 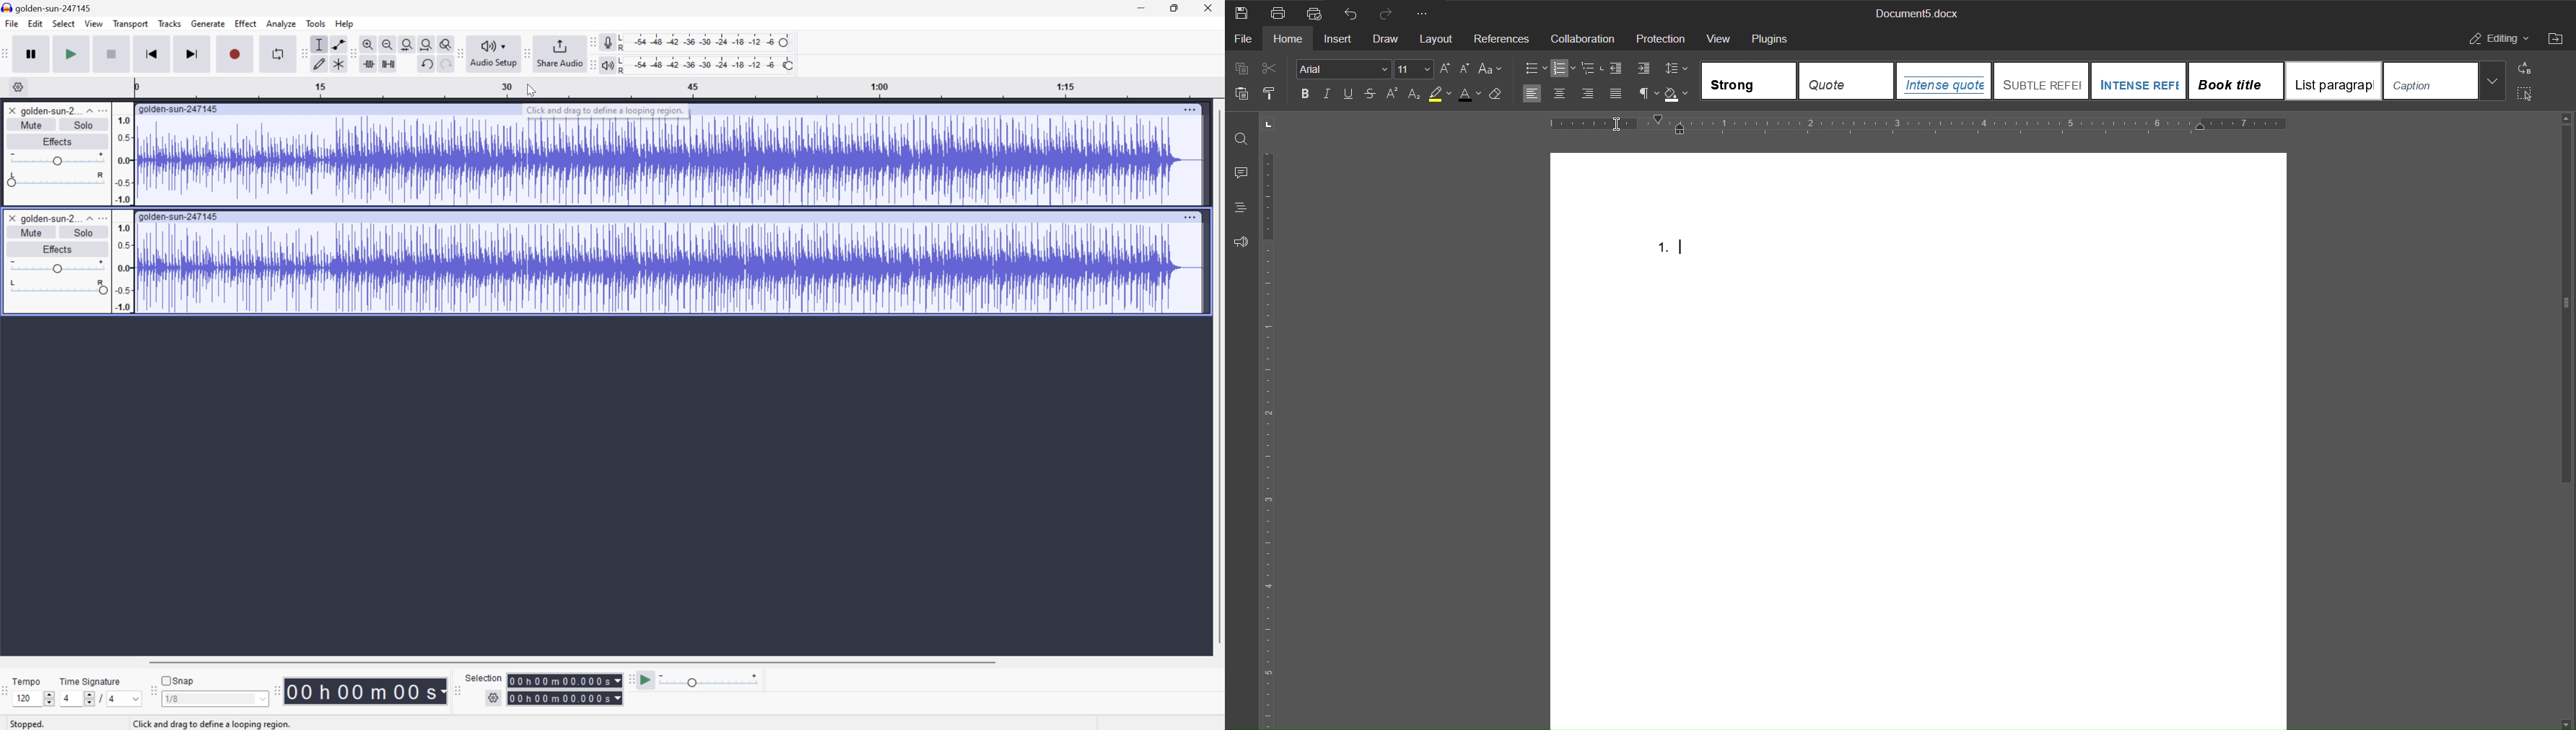 I want to click on Audacity Edit toolbar, so click(x=352, y=53).